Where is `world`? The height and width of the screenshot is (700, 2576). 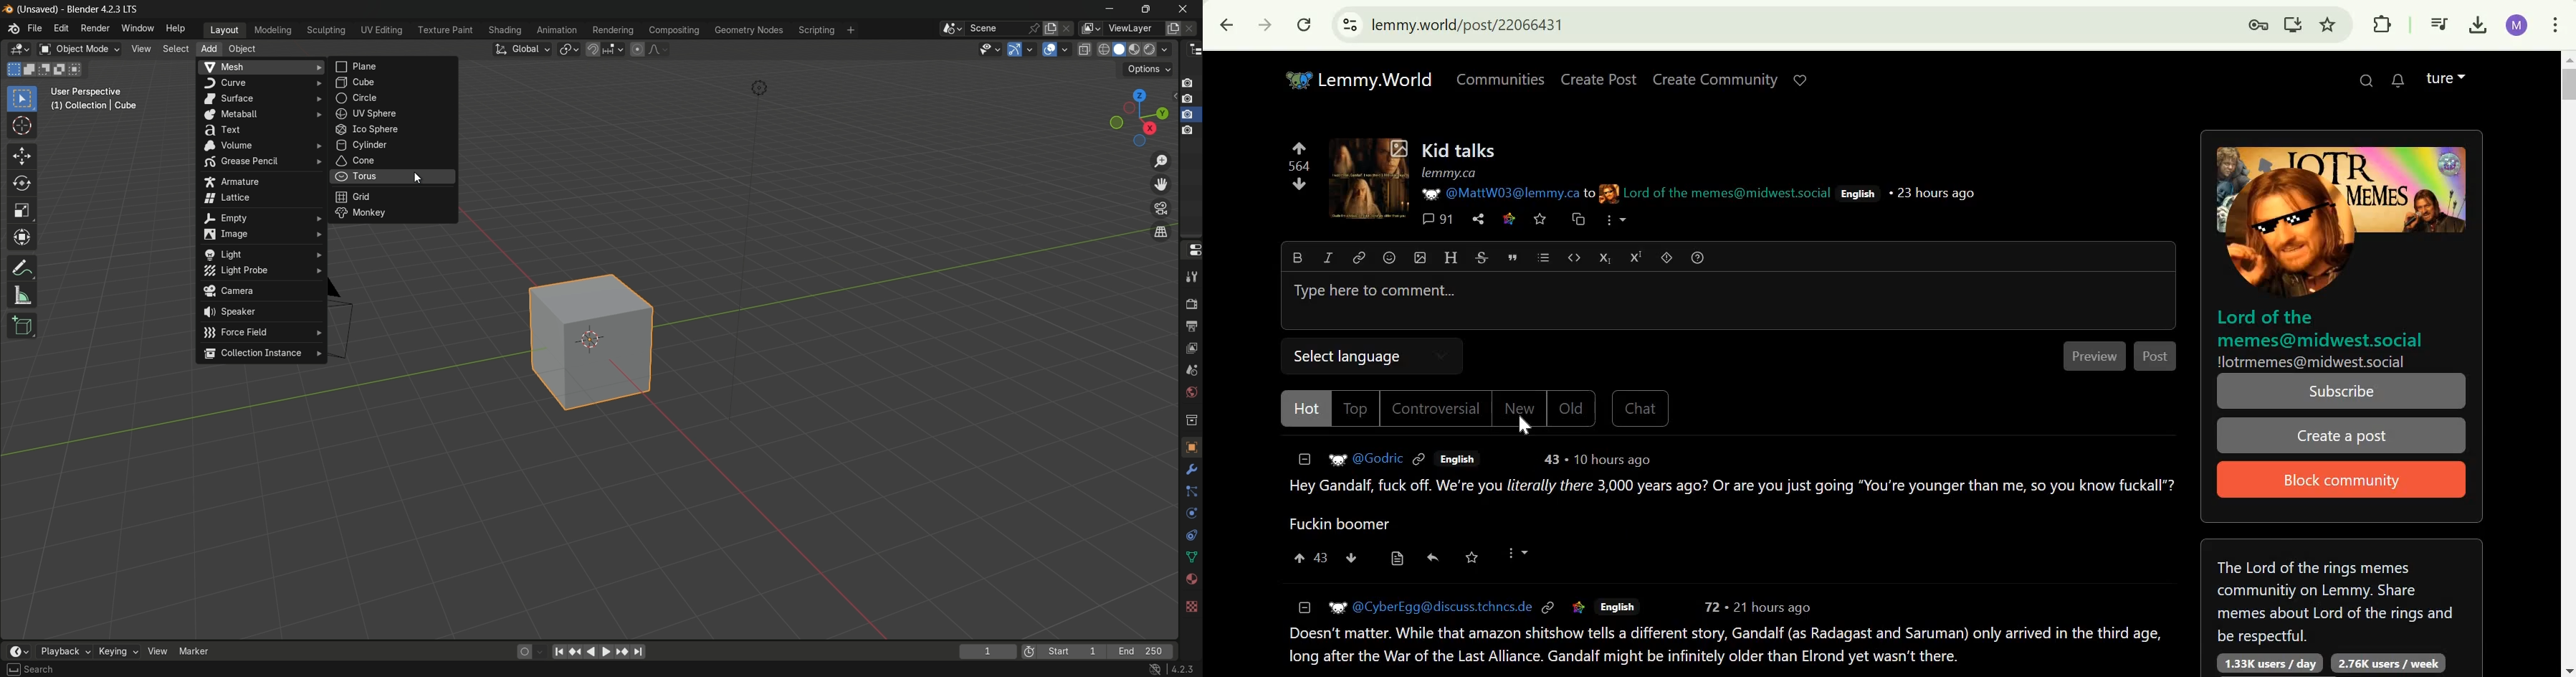 world is located at coordinates (1189, 393).